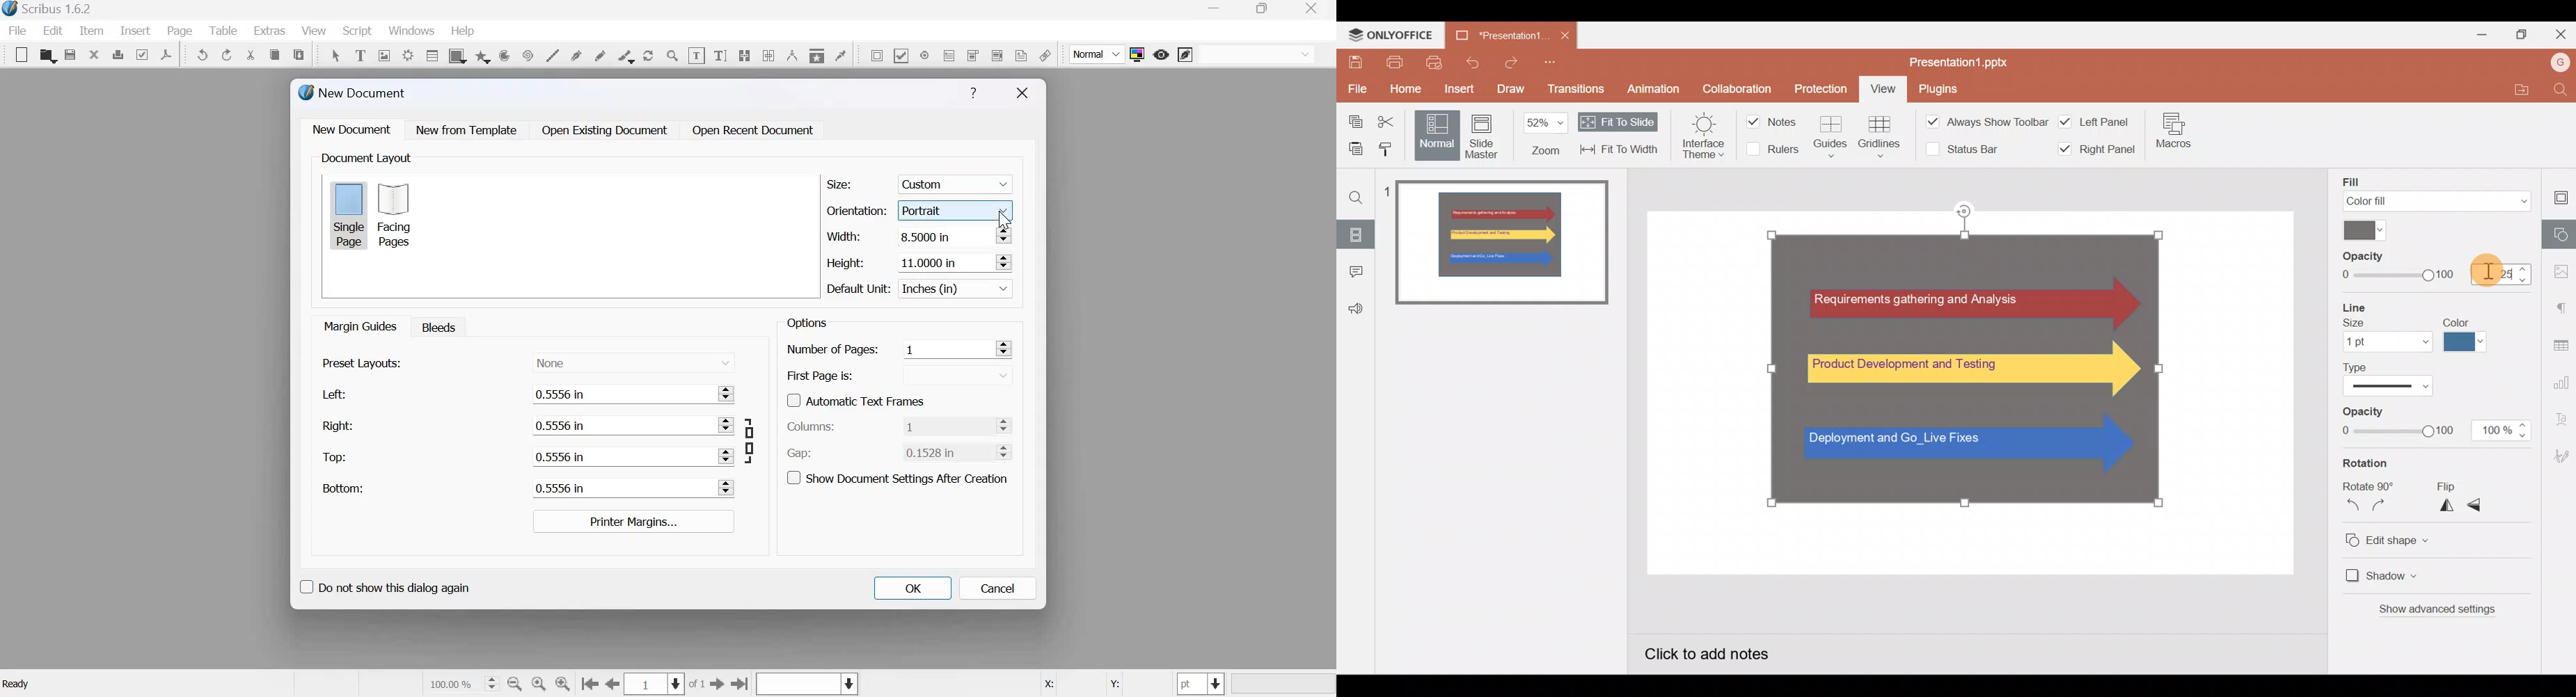 The height and width of the screenshot is (700, 2576). I want to click on Opacity level slider, so click(2390, 265).